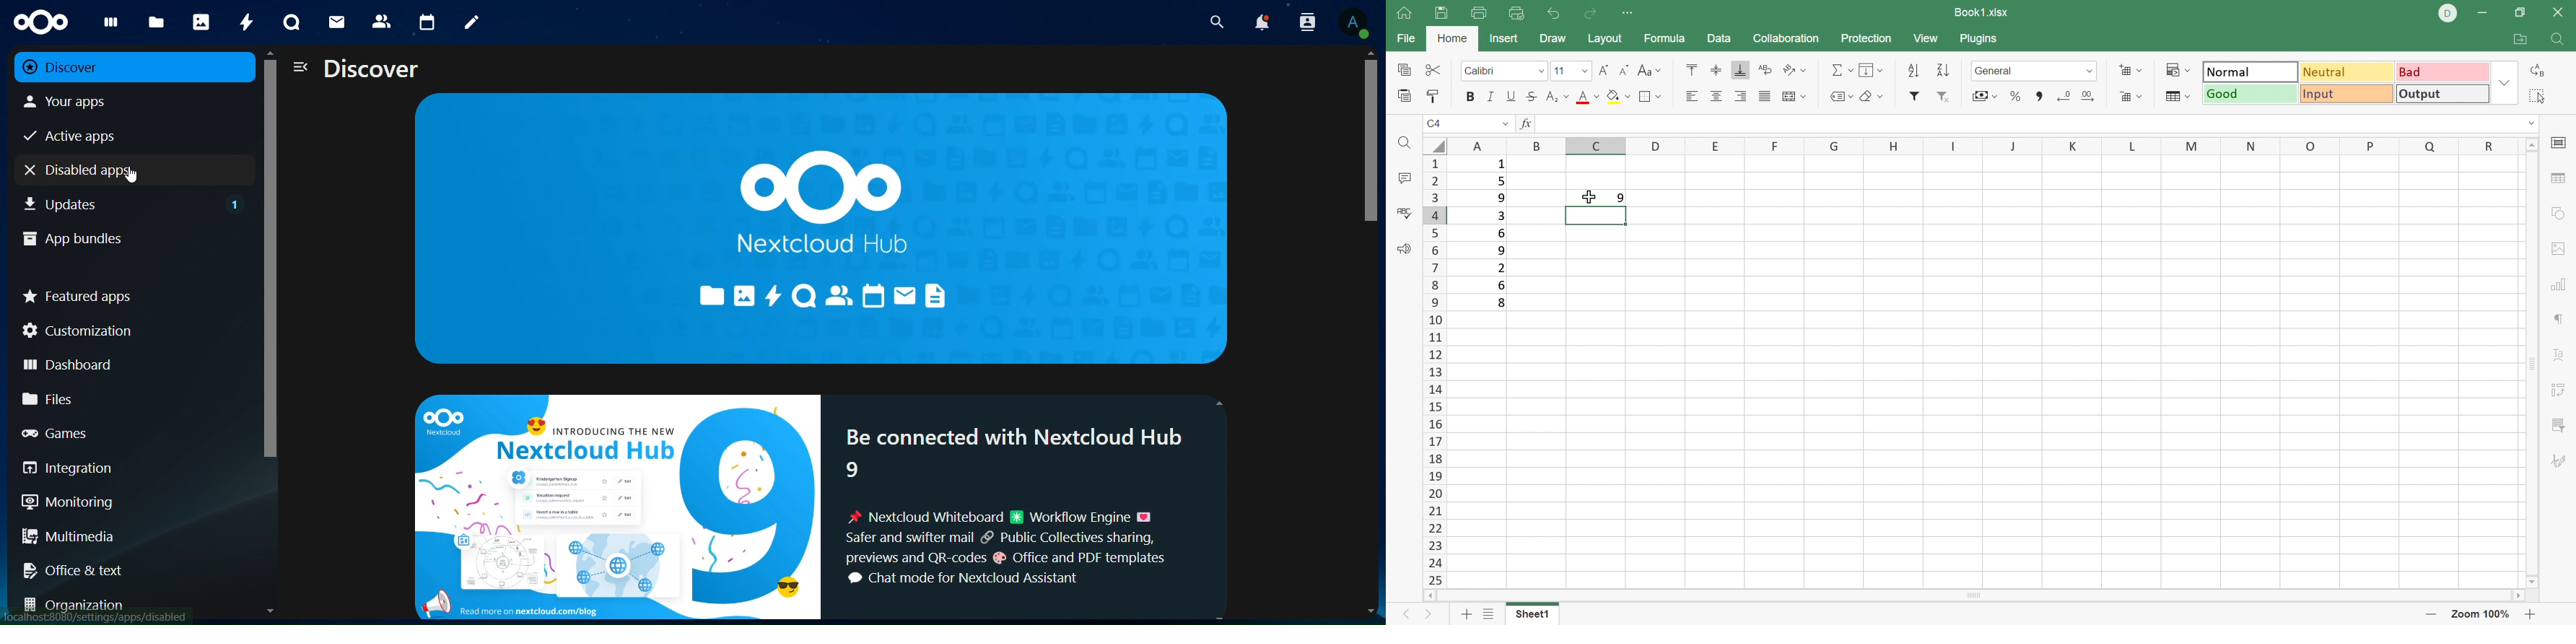 This screenshot has width=2576, height=644. What do you see at coordinates (2561, 12) in the screenshot?
I see `Close` at bounding box center [2561, 12].